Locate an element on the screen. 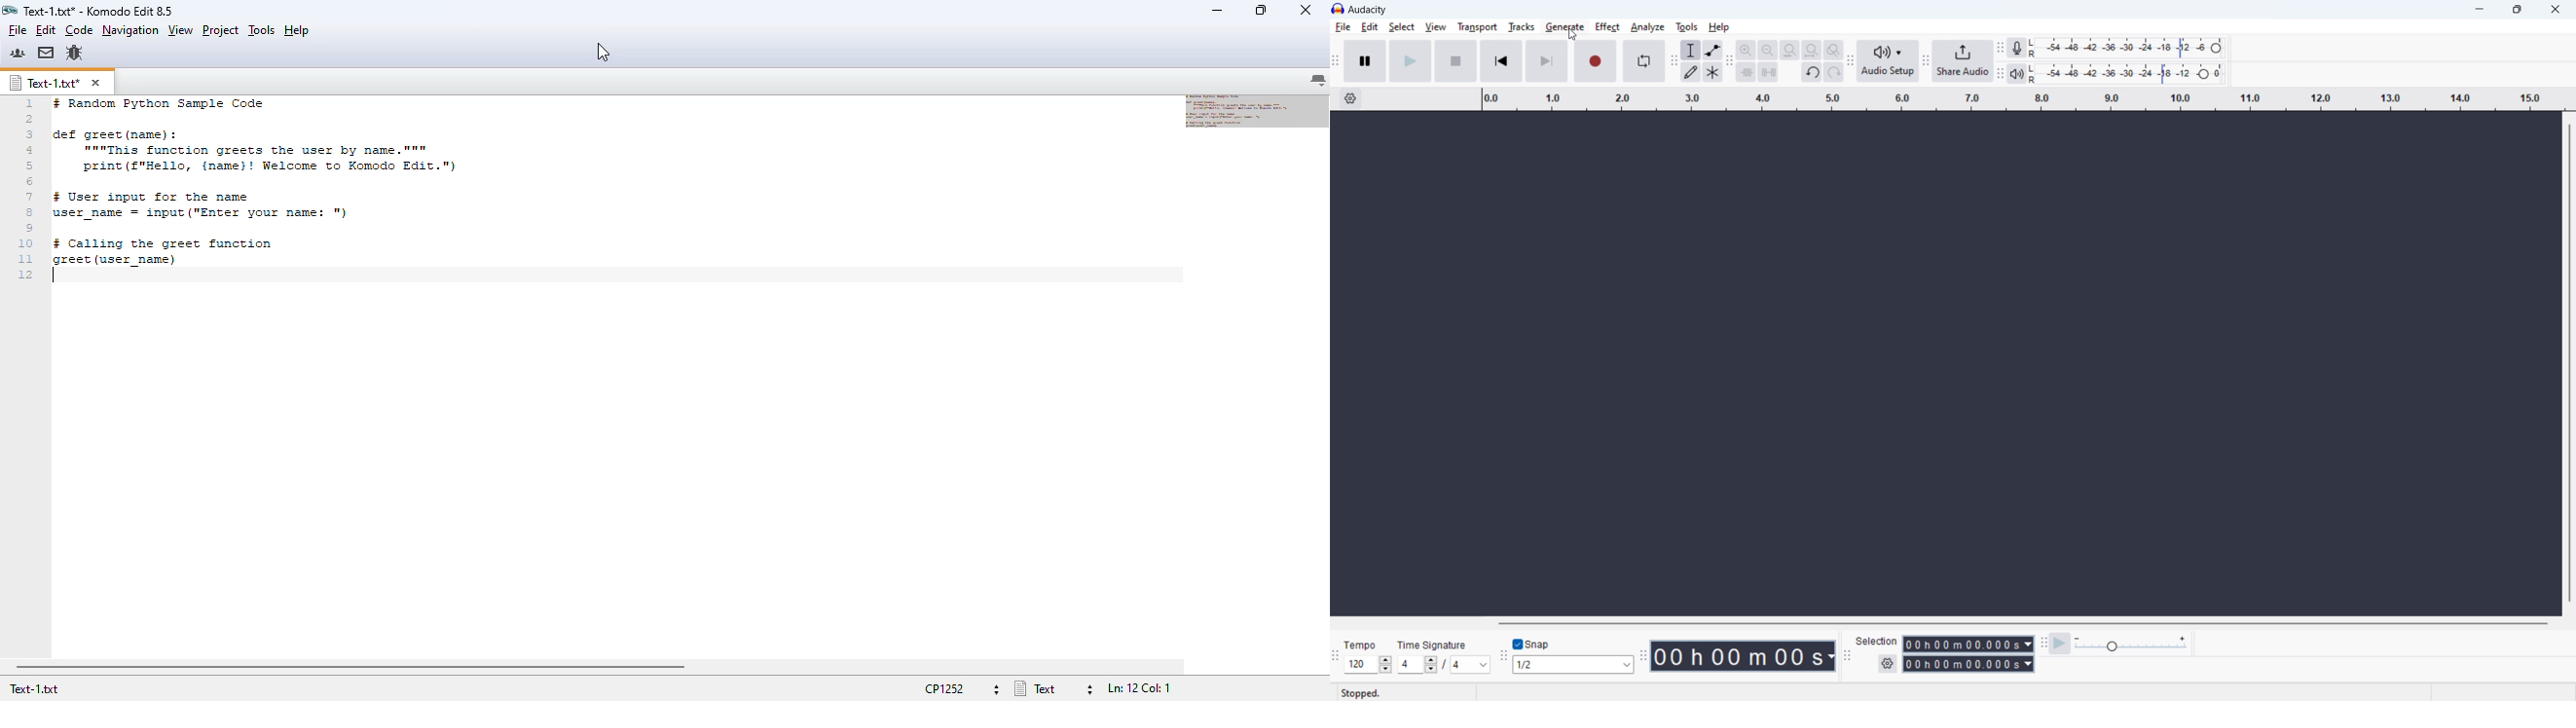  Tempo is located at coordinates (1362, 645).